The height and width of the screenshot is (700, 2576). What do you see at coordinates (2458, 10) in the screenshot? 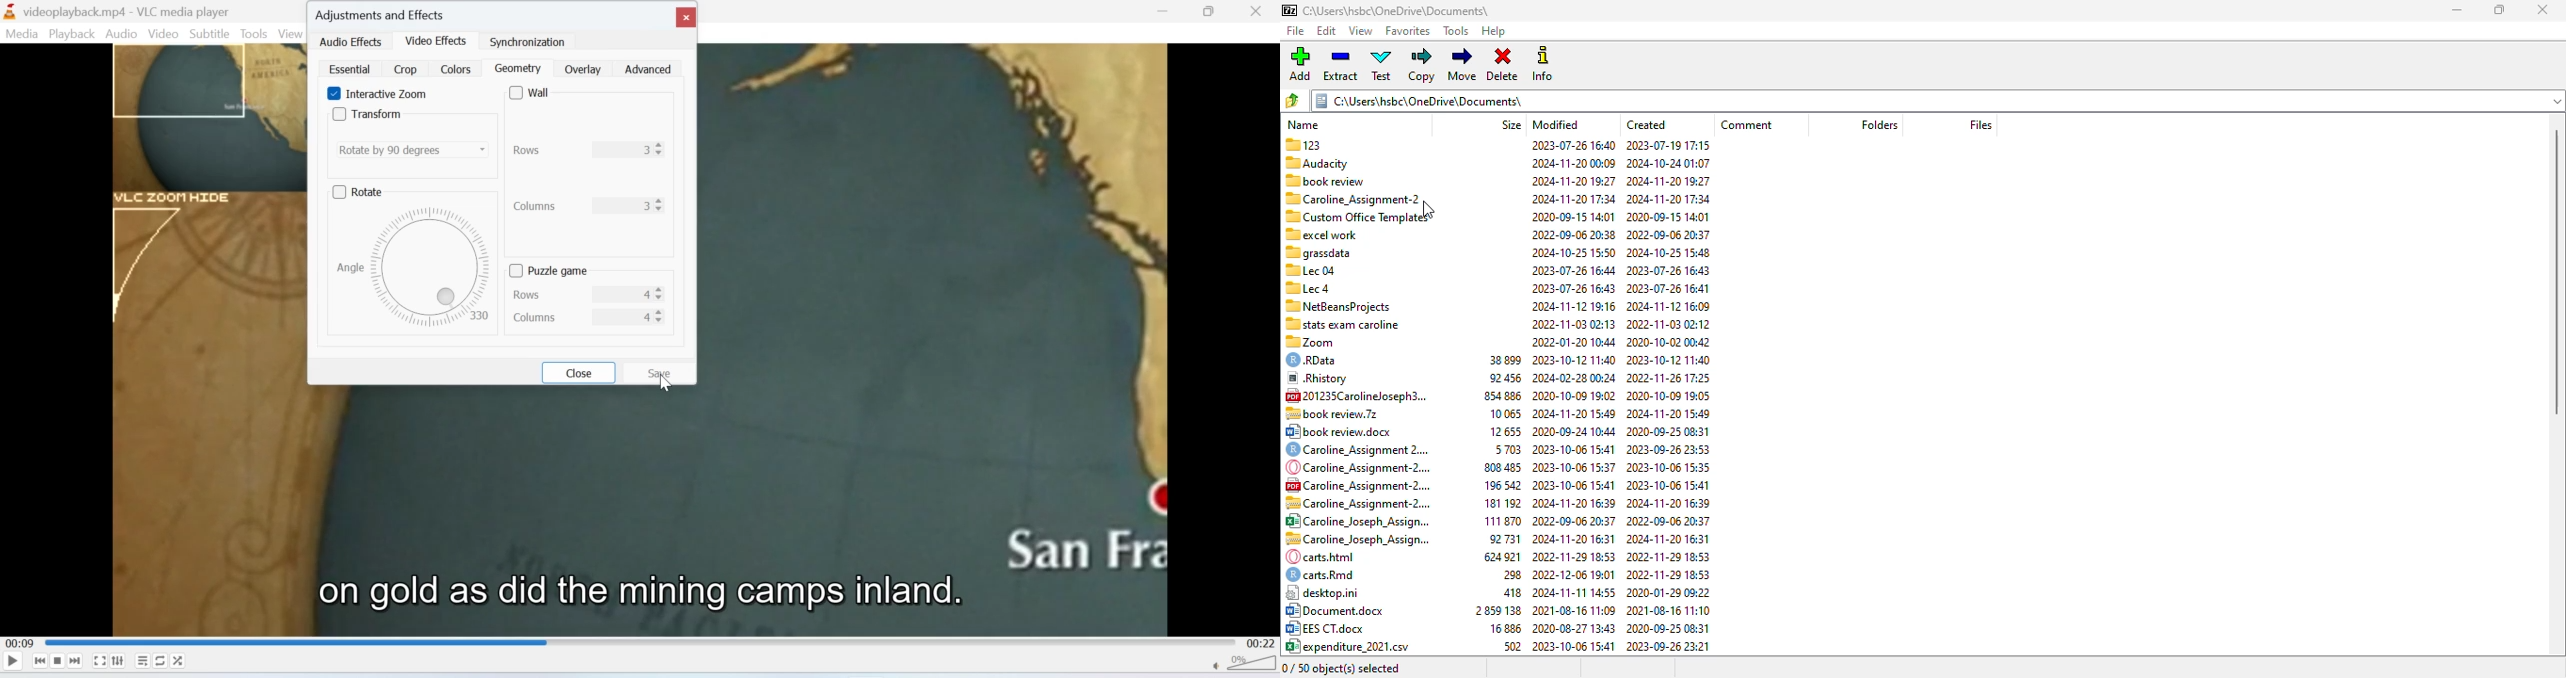
I see `minimize` at bounding box center [2458, 10].